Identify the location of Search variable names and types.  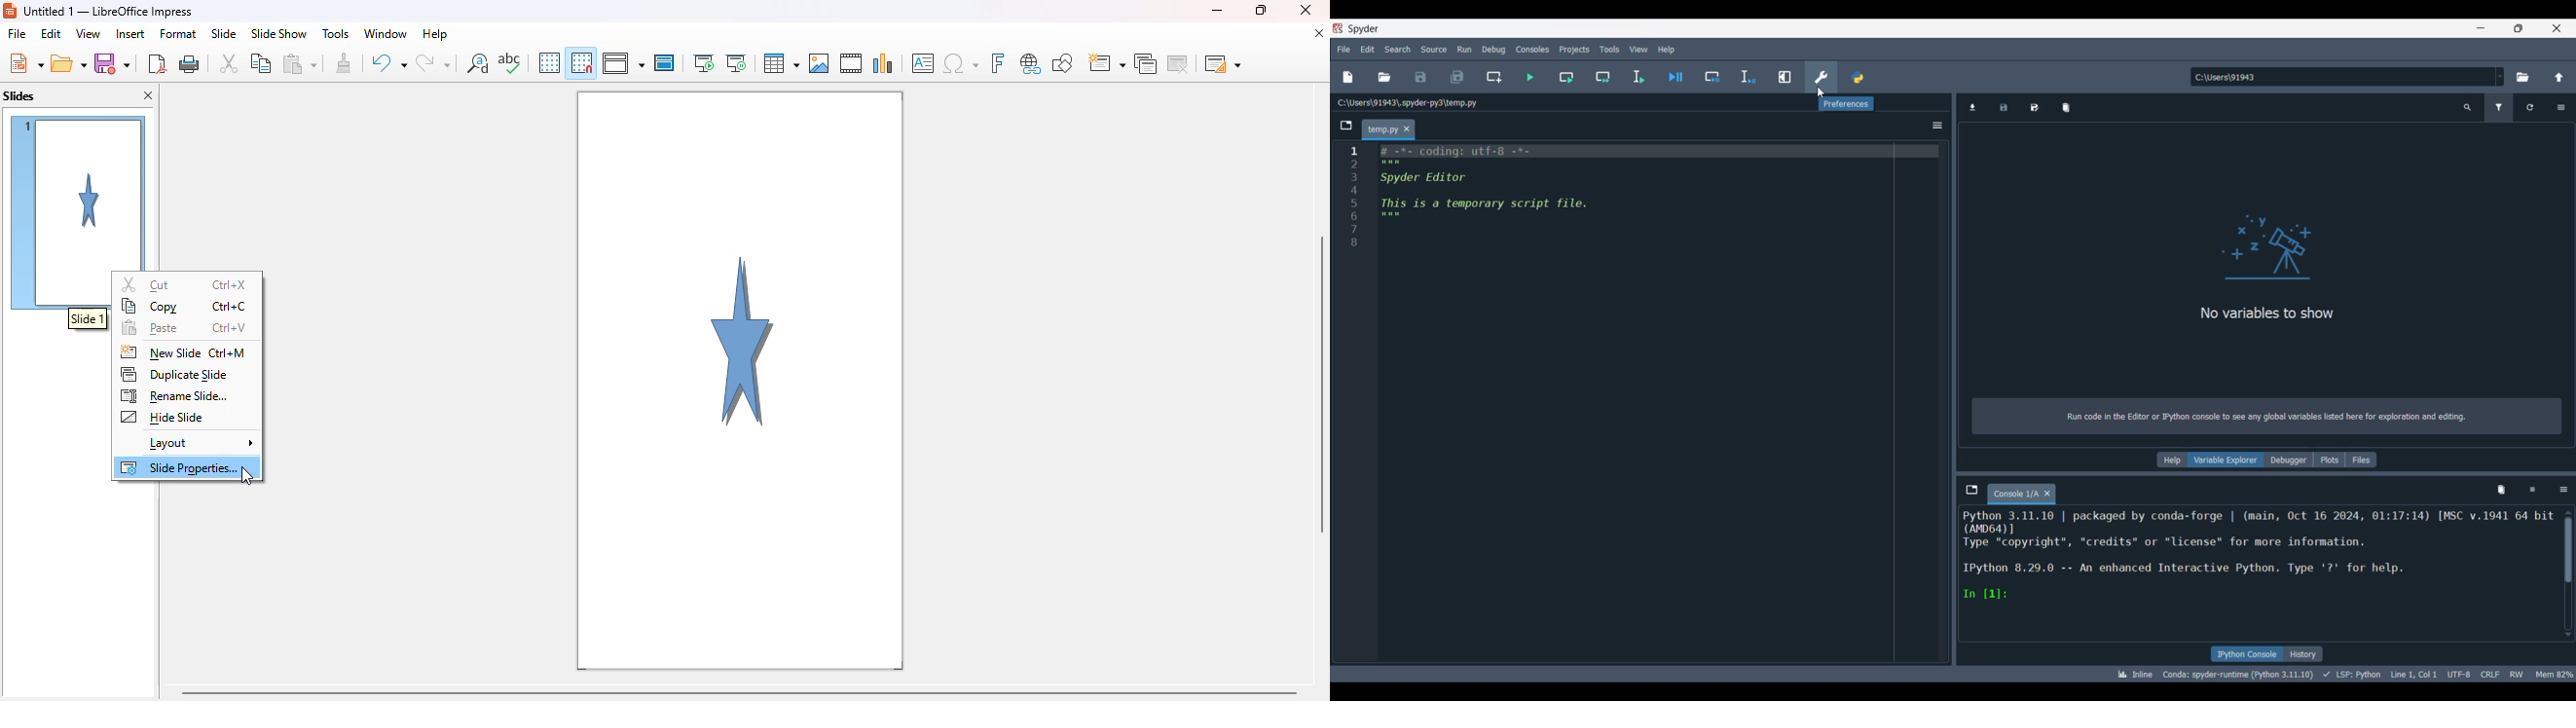
(2468, 108).